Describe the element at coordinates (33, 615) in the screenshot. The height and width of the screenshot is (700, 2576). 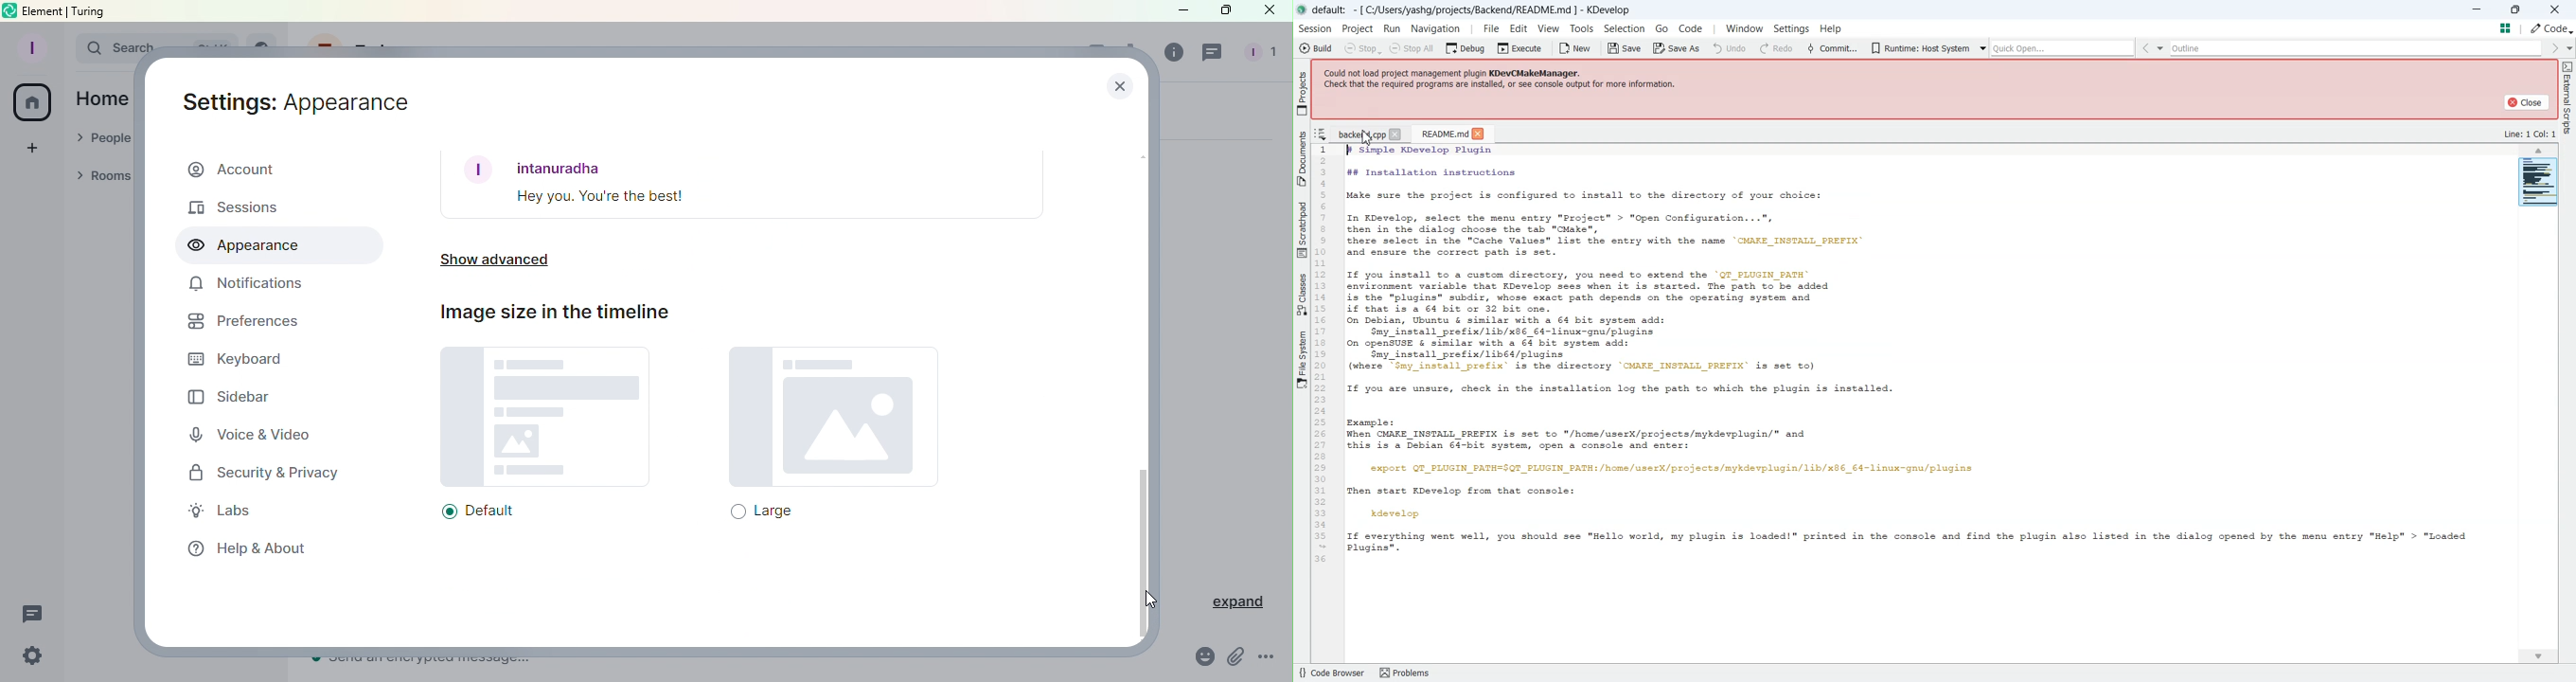
I see `Threads` at that location.